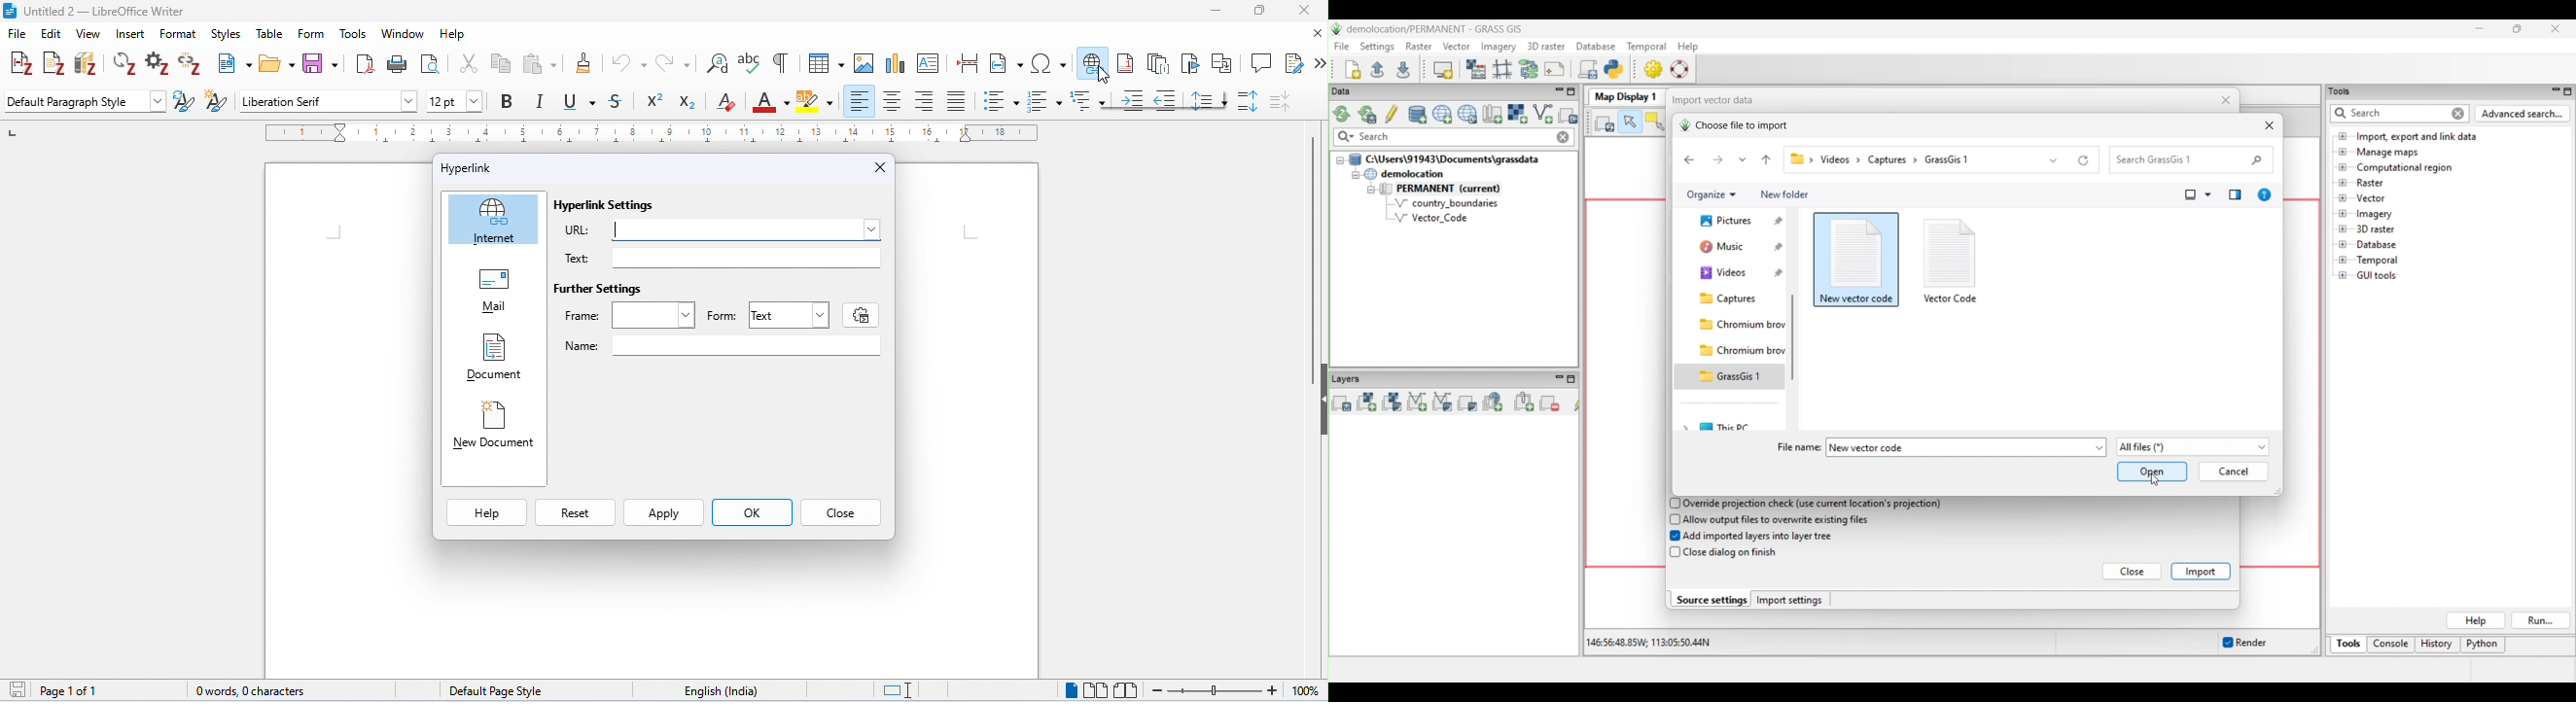  Describe the element at coordinates (253, 691) in the screenshot. I see `0 words, 0 characters` at that location.